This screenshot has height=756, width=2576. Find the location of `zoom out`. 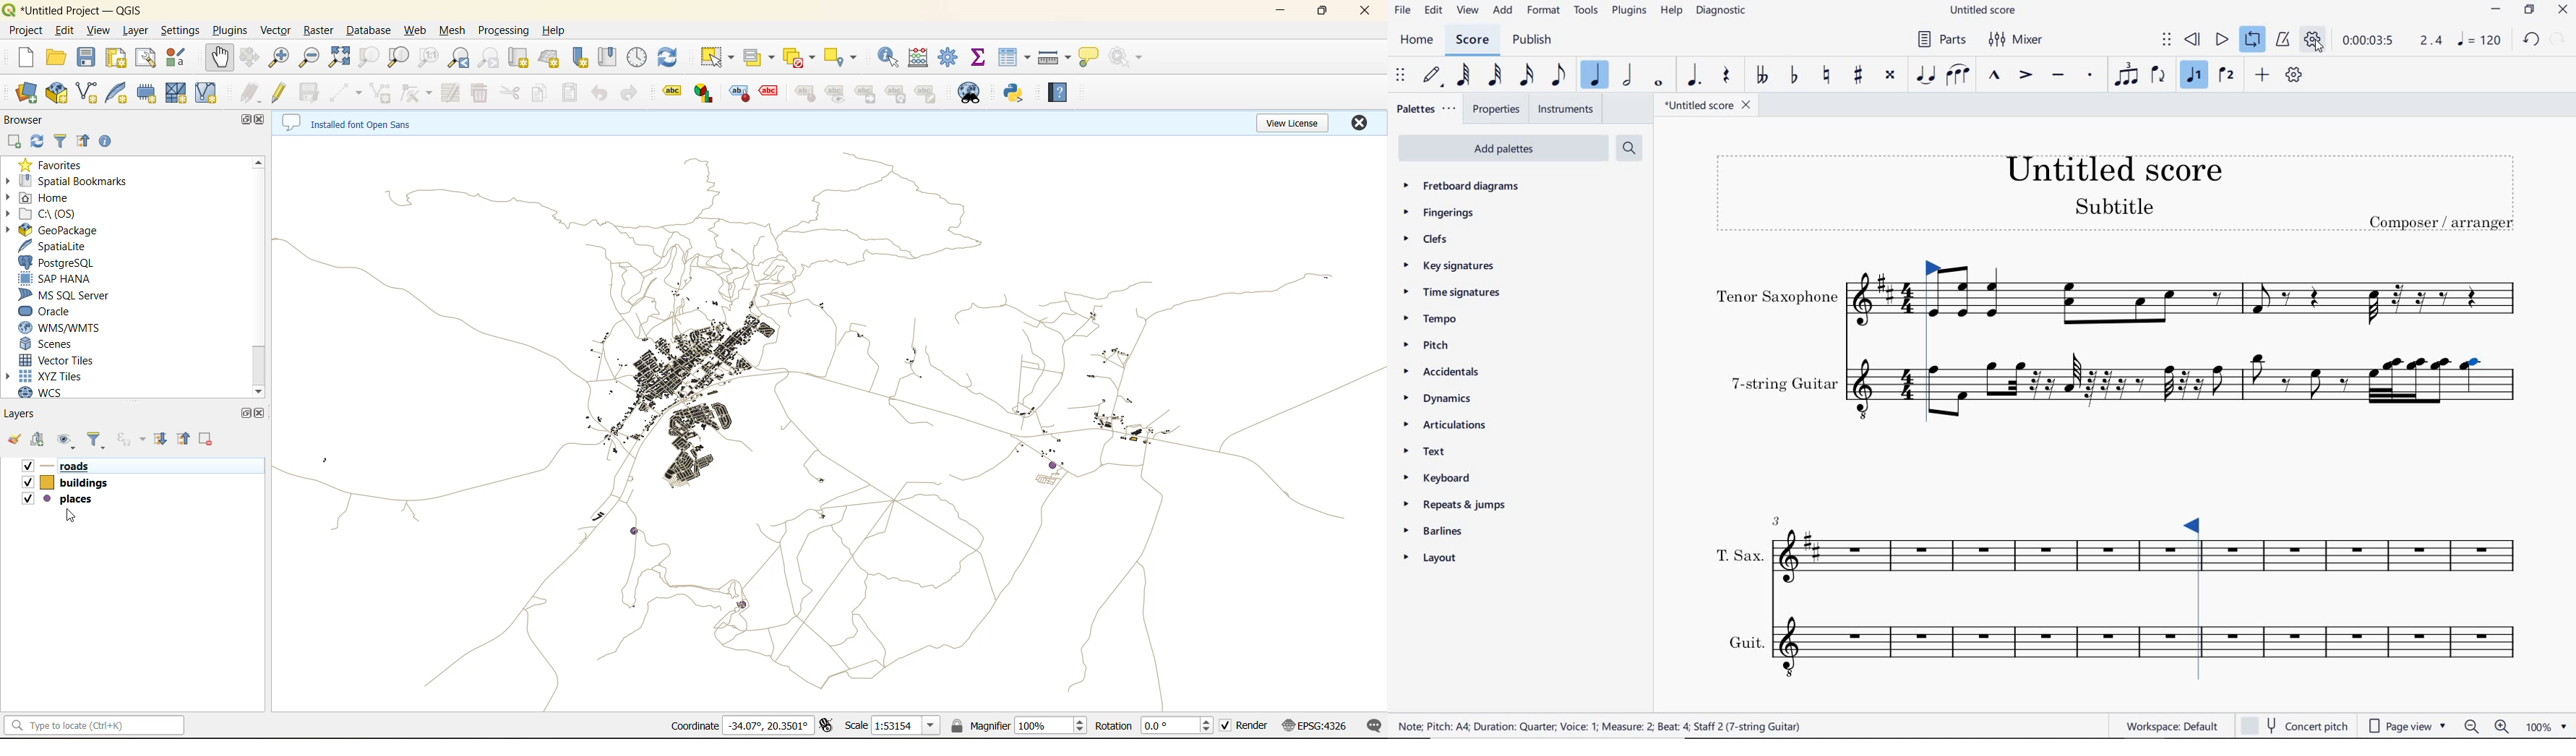

zoom out is located at coordinates (309, 60).